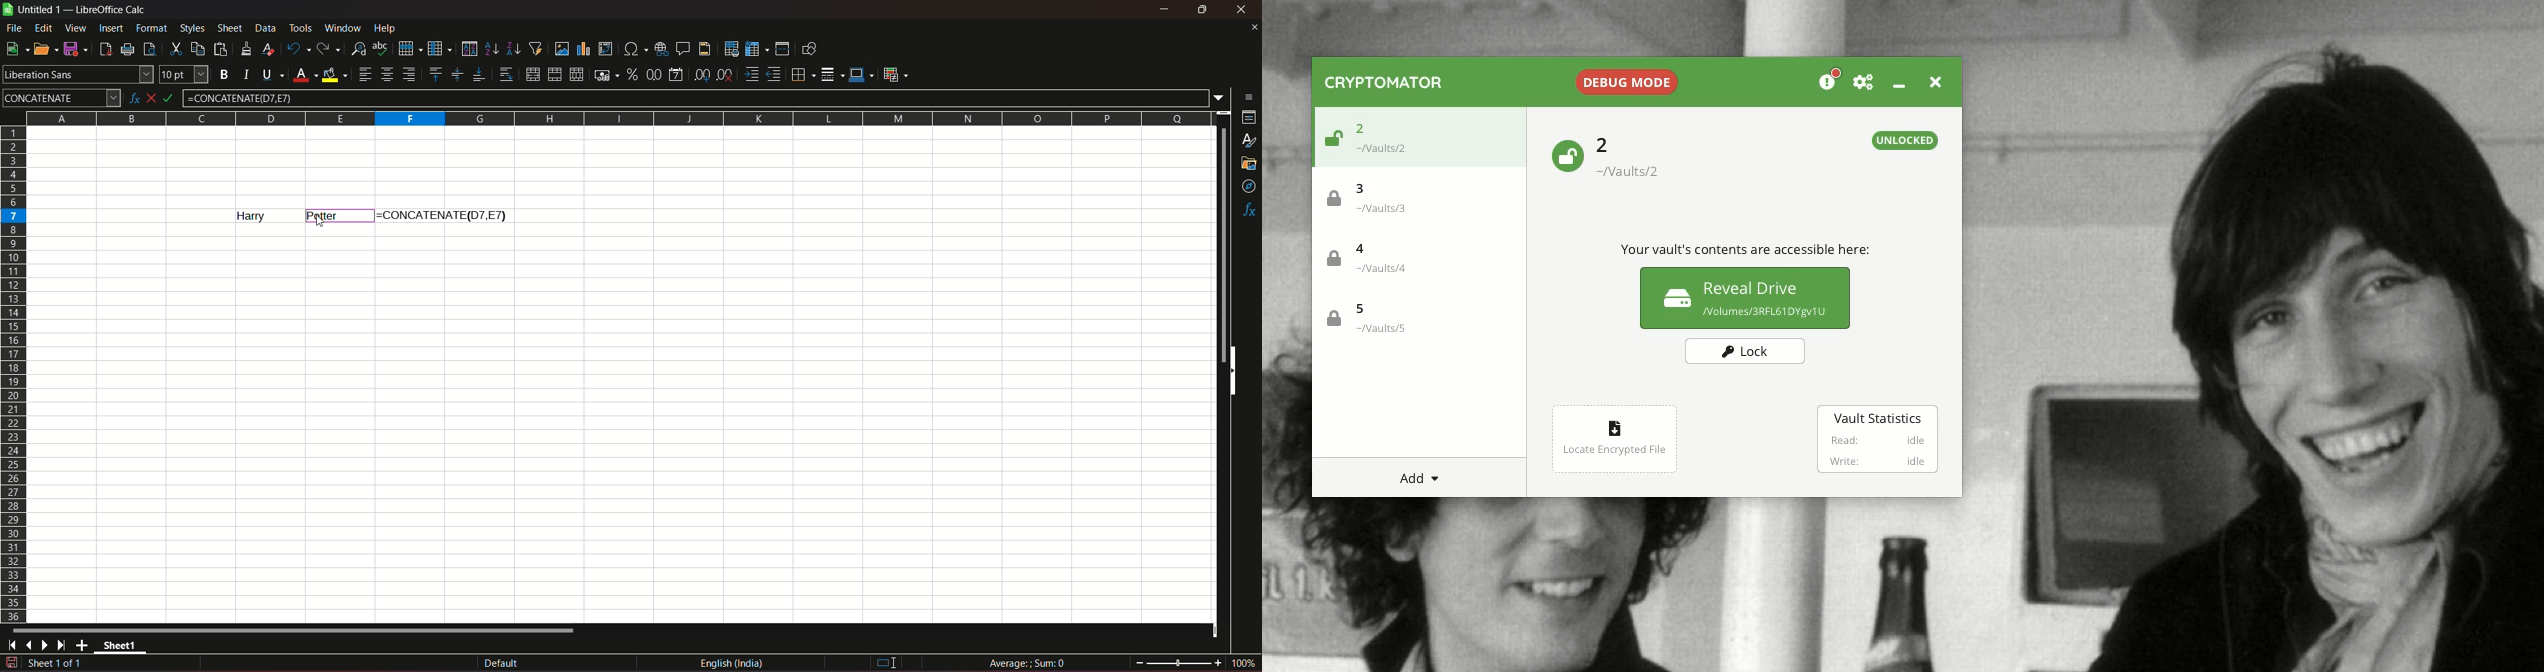 This screenshot has height=672, width=2548. I want to click on insert comment, so click(682, 47).